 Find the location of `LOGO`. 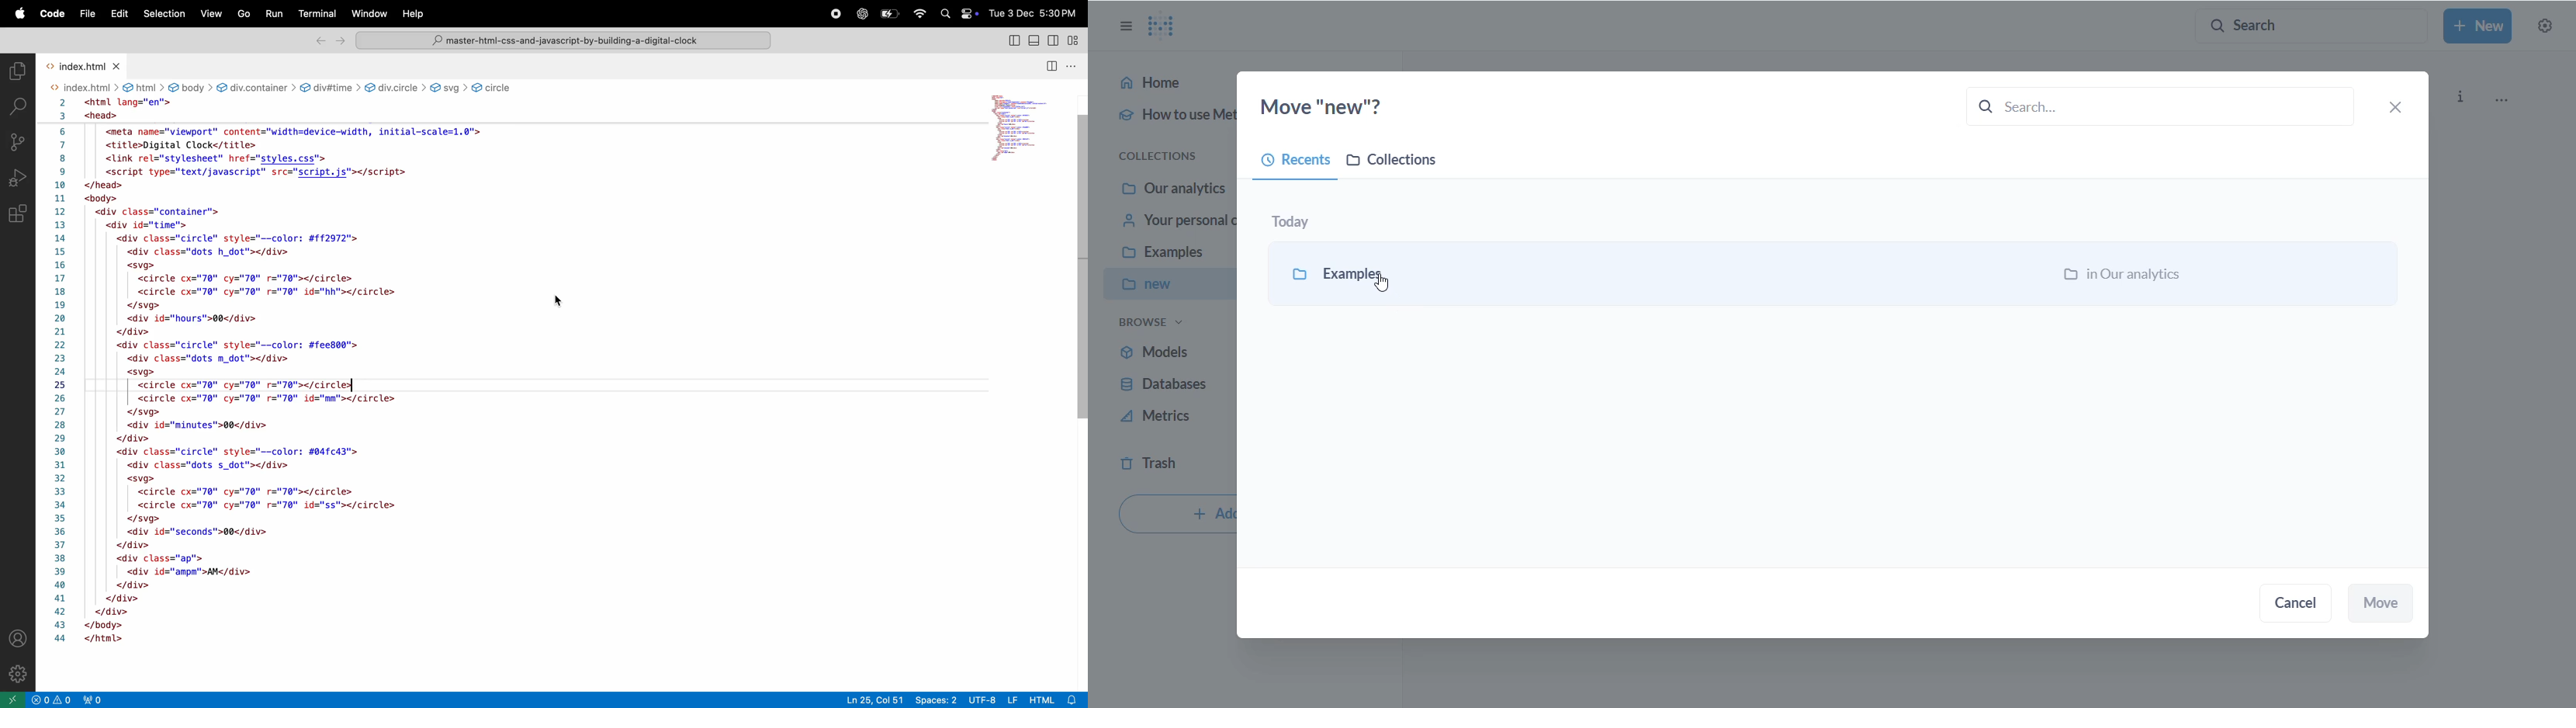

LOGO is located at coordinates (1168, 26).